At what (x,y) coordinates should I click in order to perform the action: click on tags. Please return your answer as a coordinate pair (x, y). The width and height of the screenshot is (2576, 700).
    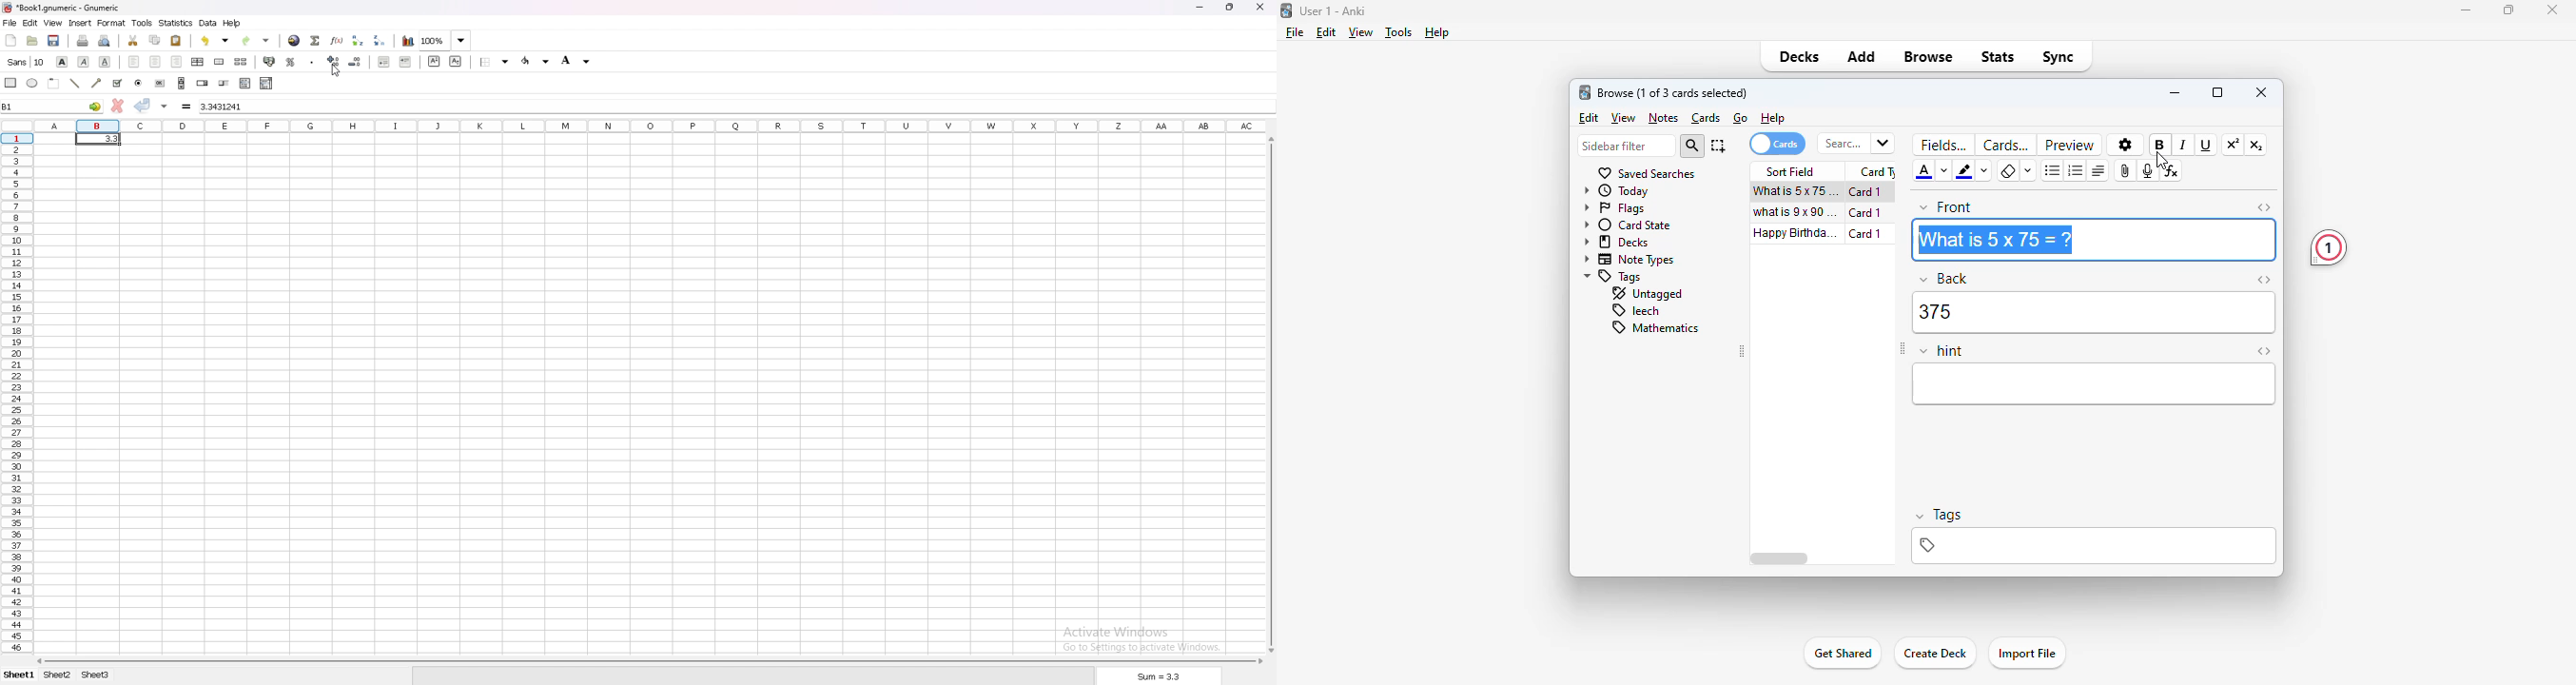
    Looking at the image, I should click on (1940, 515).